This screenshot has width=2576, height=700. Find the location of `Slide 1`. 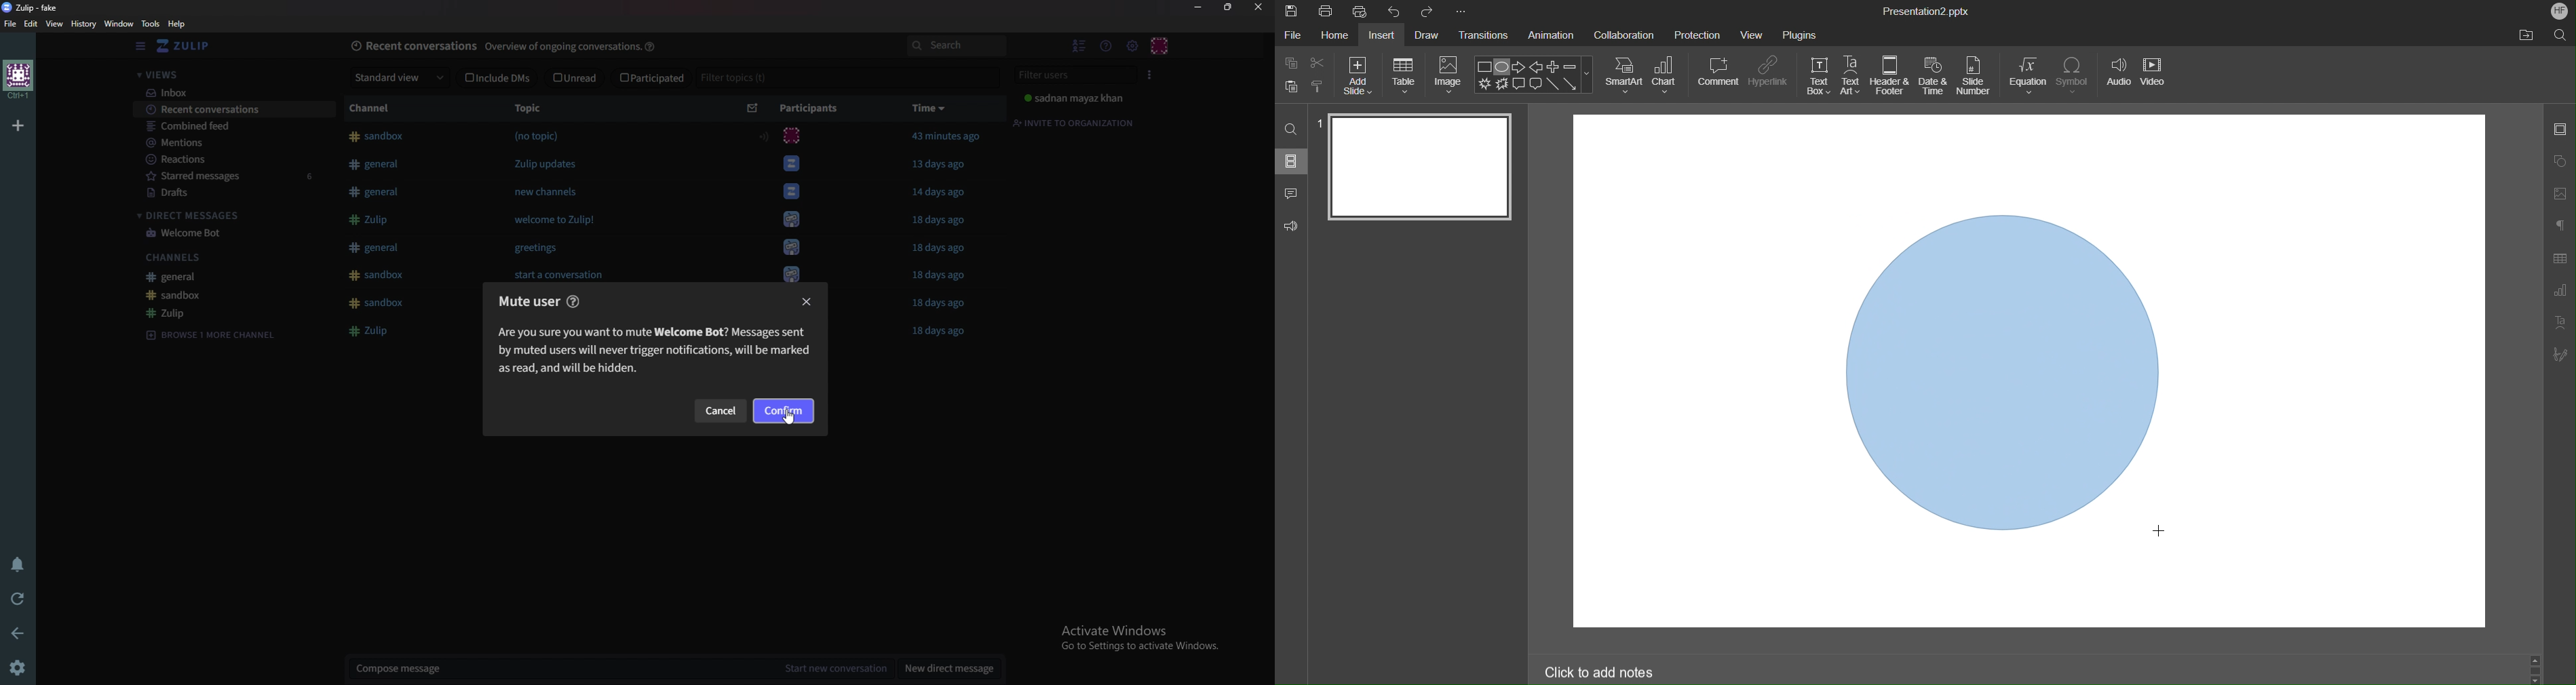

Slide 1 is located at coordinates (1418, 166).